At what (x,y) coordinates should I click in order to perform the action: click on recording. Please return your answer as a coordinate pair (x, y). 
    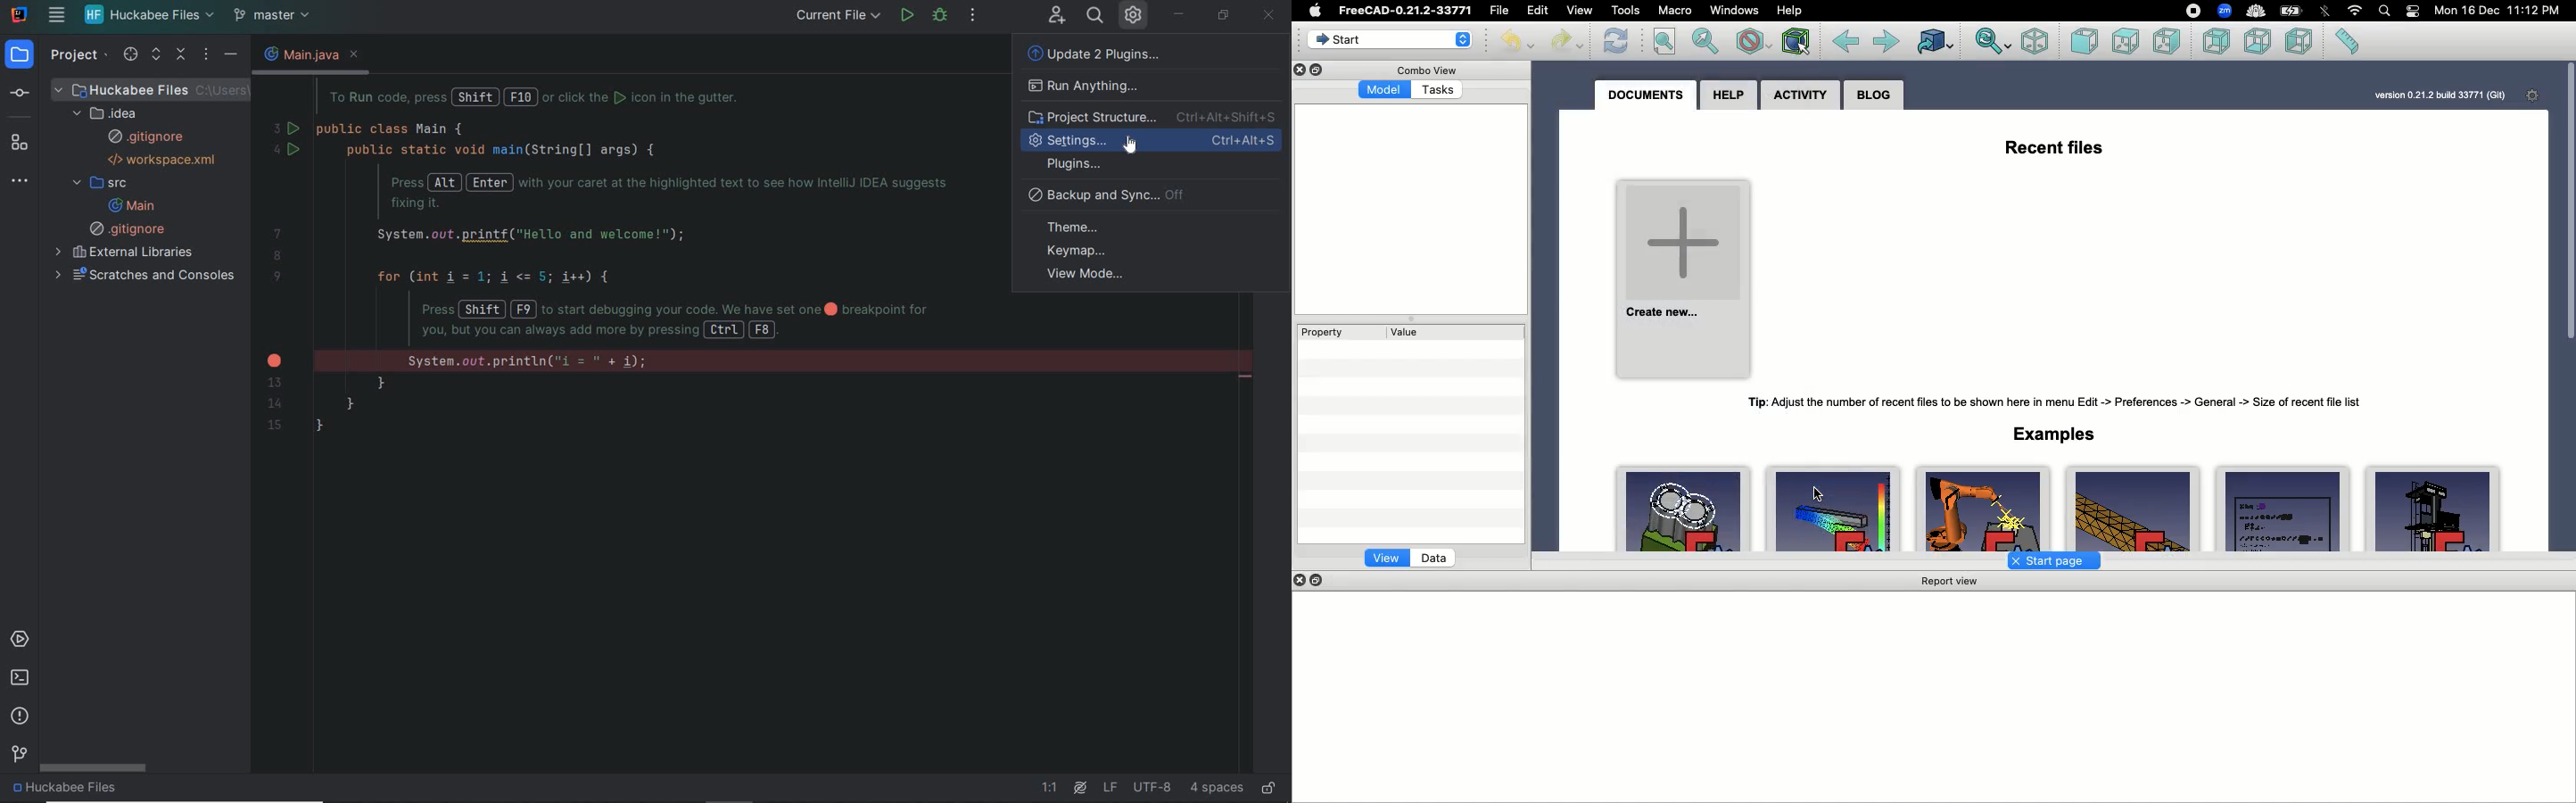
    Looking at the image, I should click on (2192, 11).